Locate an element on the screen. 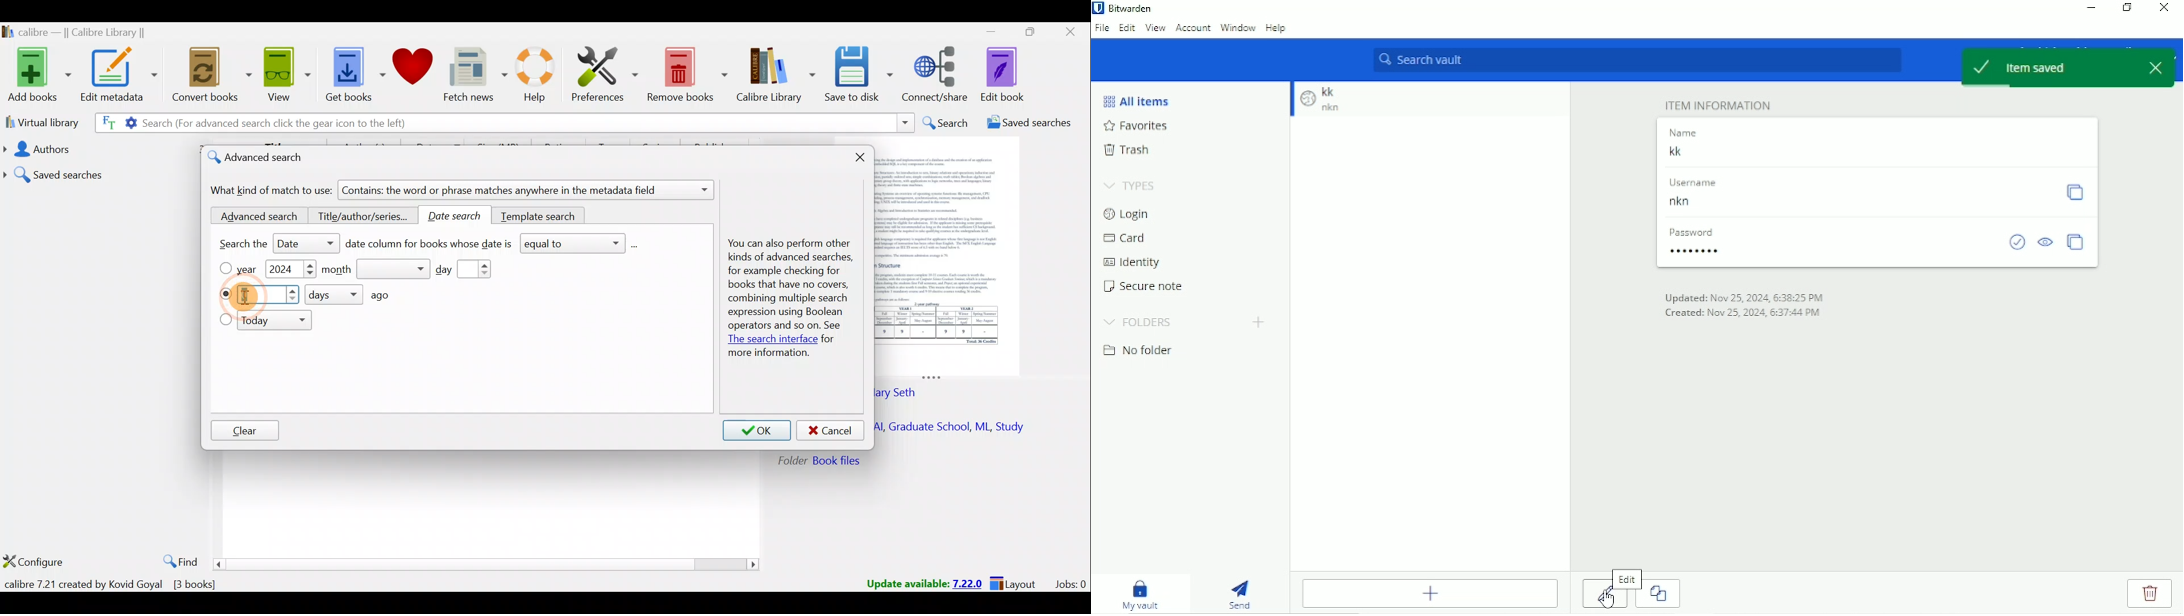 The height and width of the screenshot is (616, 2184). copy is located at coordinates (1659, 594).